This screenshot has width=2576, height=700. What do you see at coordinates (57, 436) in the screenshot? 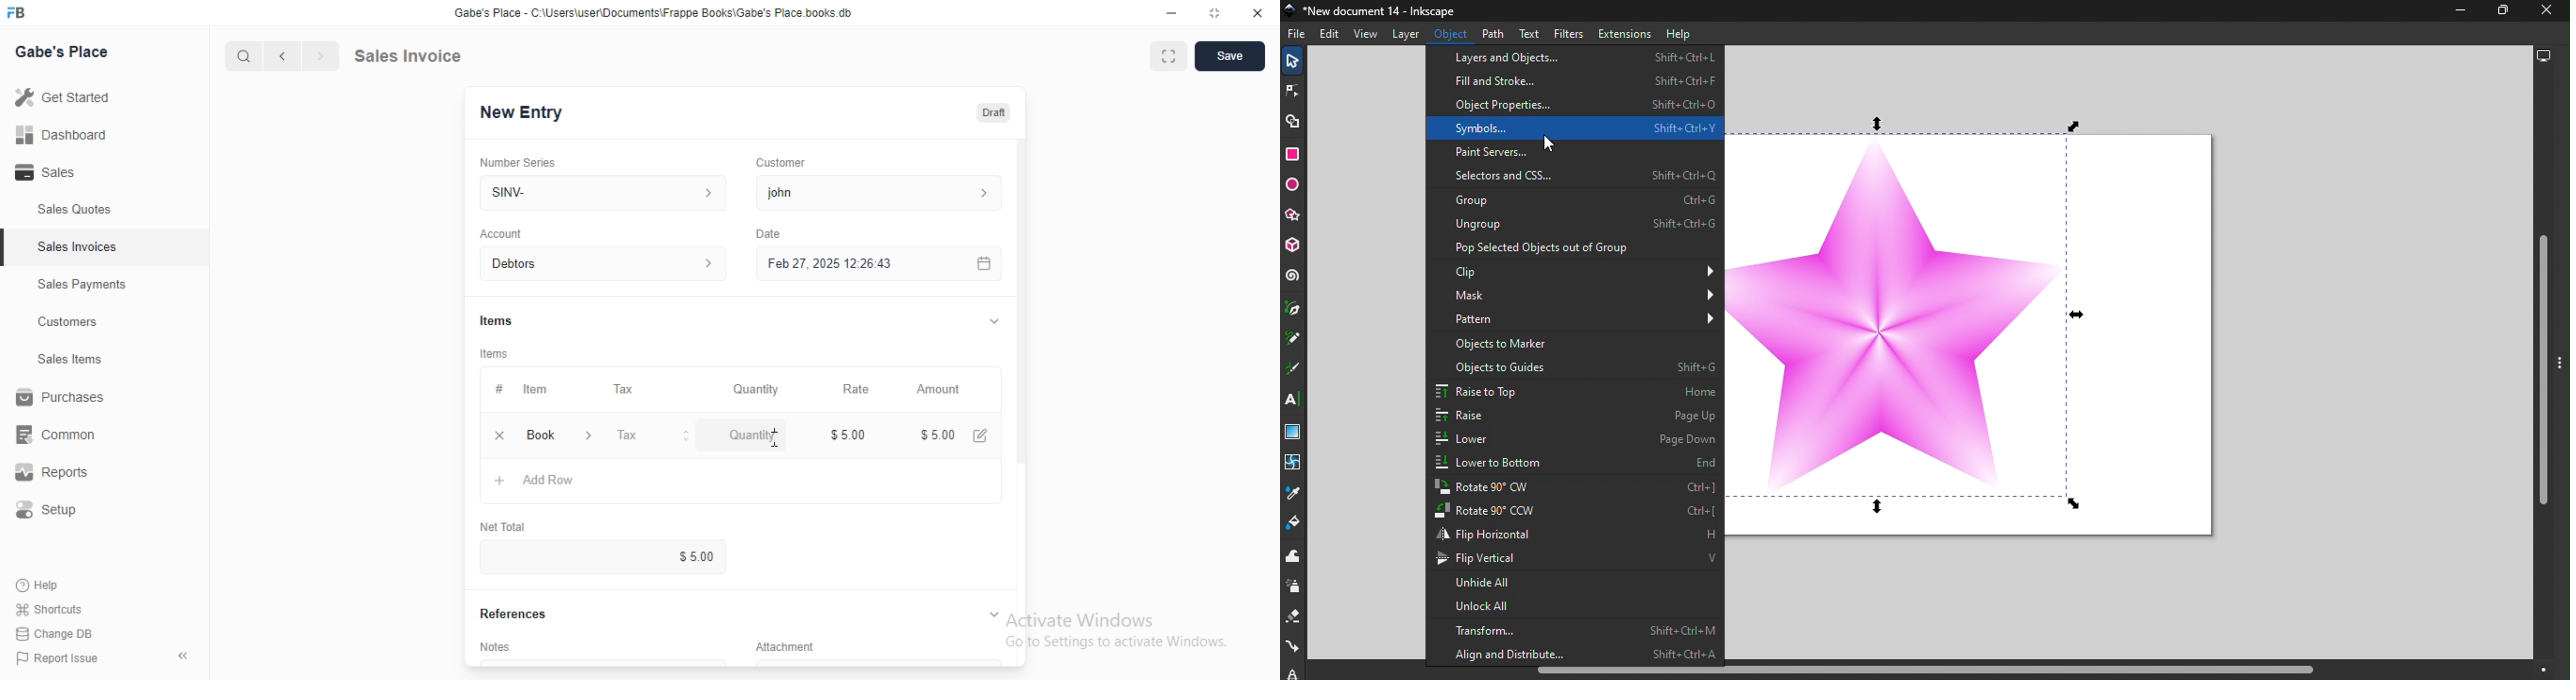
I see `common` at bounding box center [57, 436].